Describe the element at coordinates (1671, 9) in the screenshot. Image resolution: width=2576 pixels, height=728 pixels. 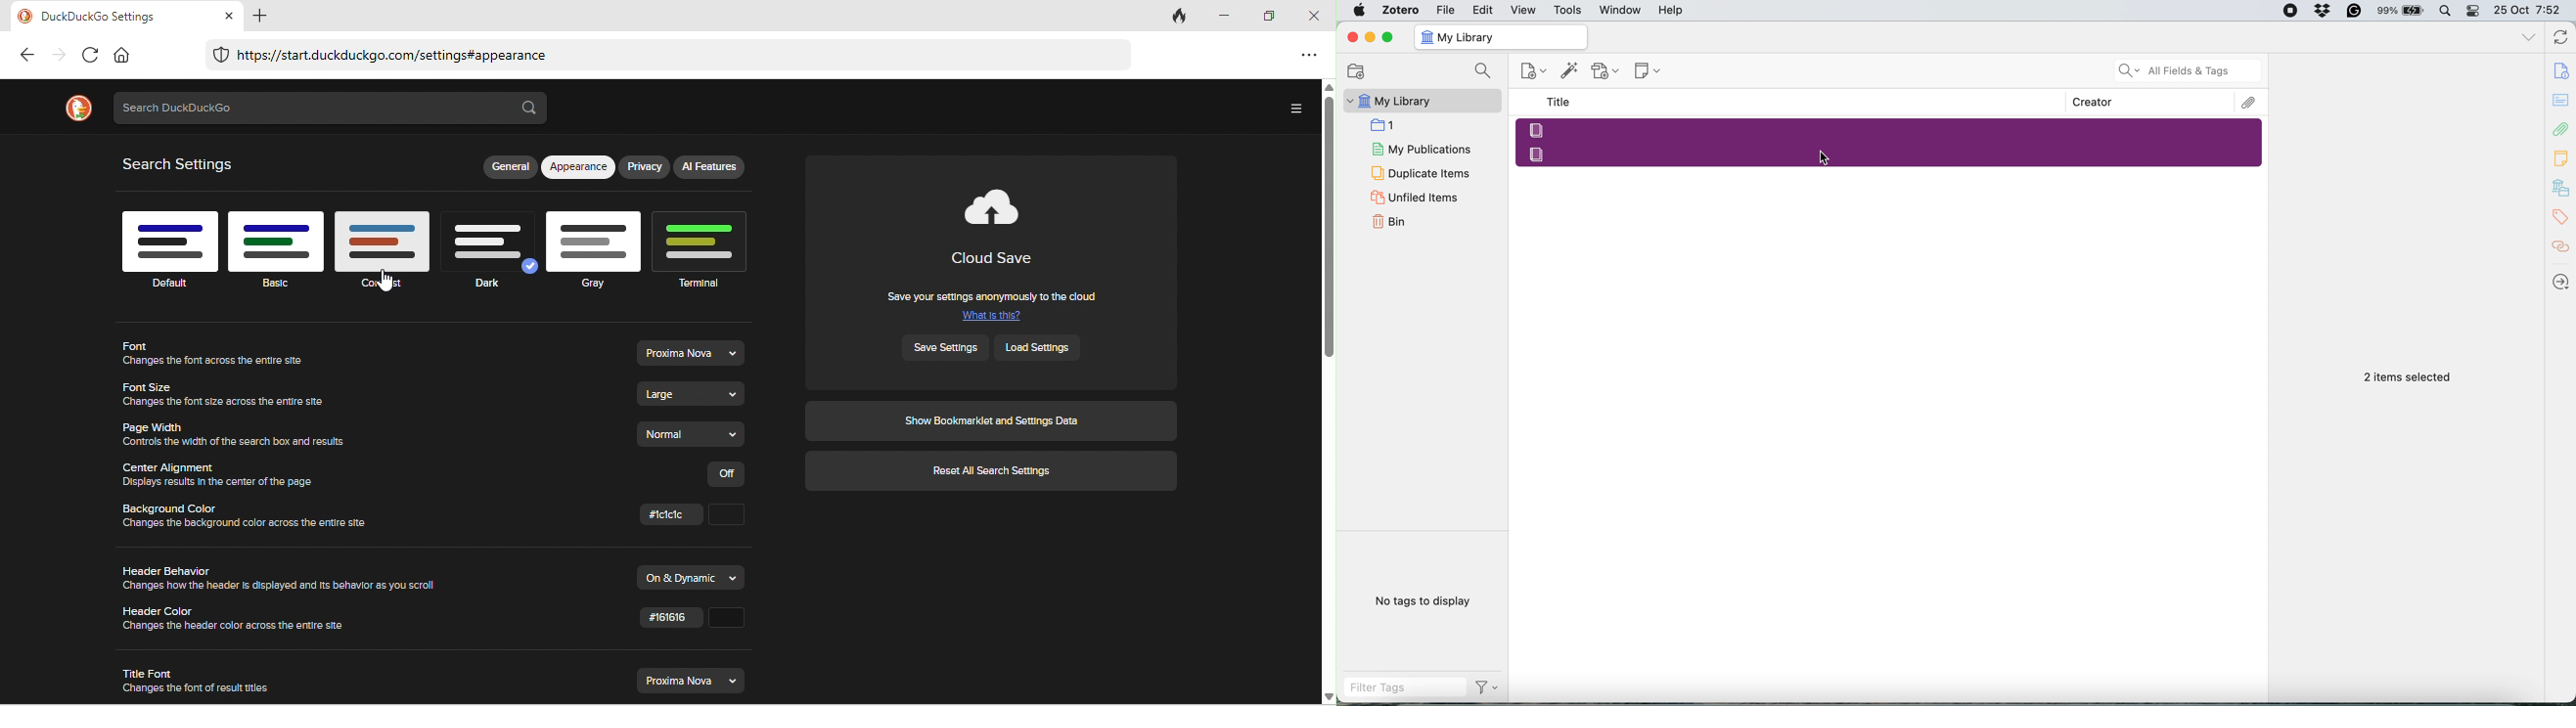
I see `Help` at that location.